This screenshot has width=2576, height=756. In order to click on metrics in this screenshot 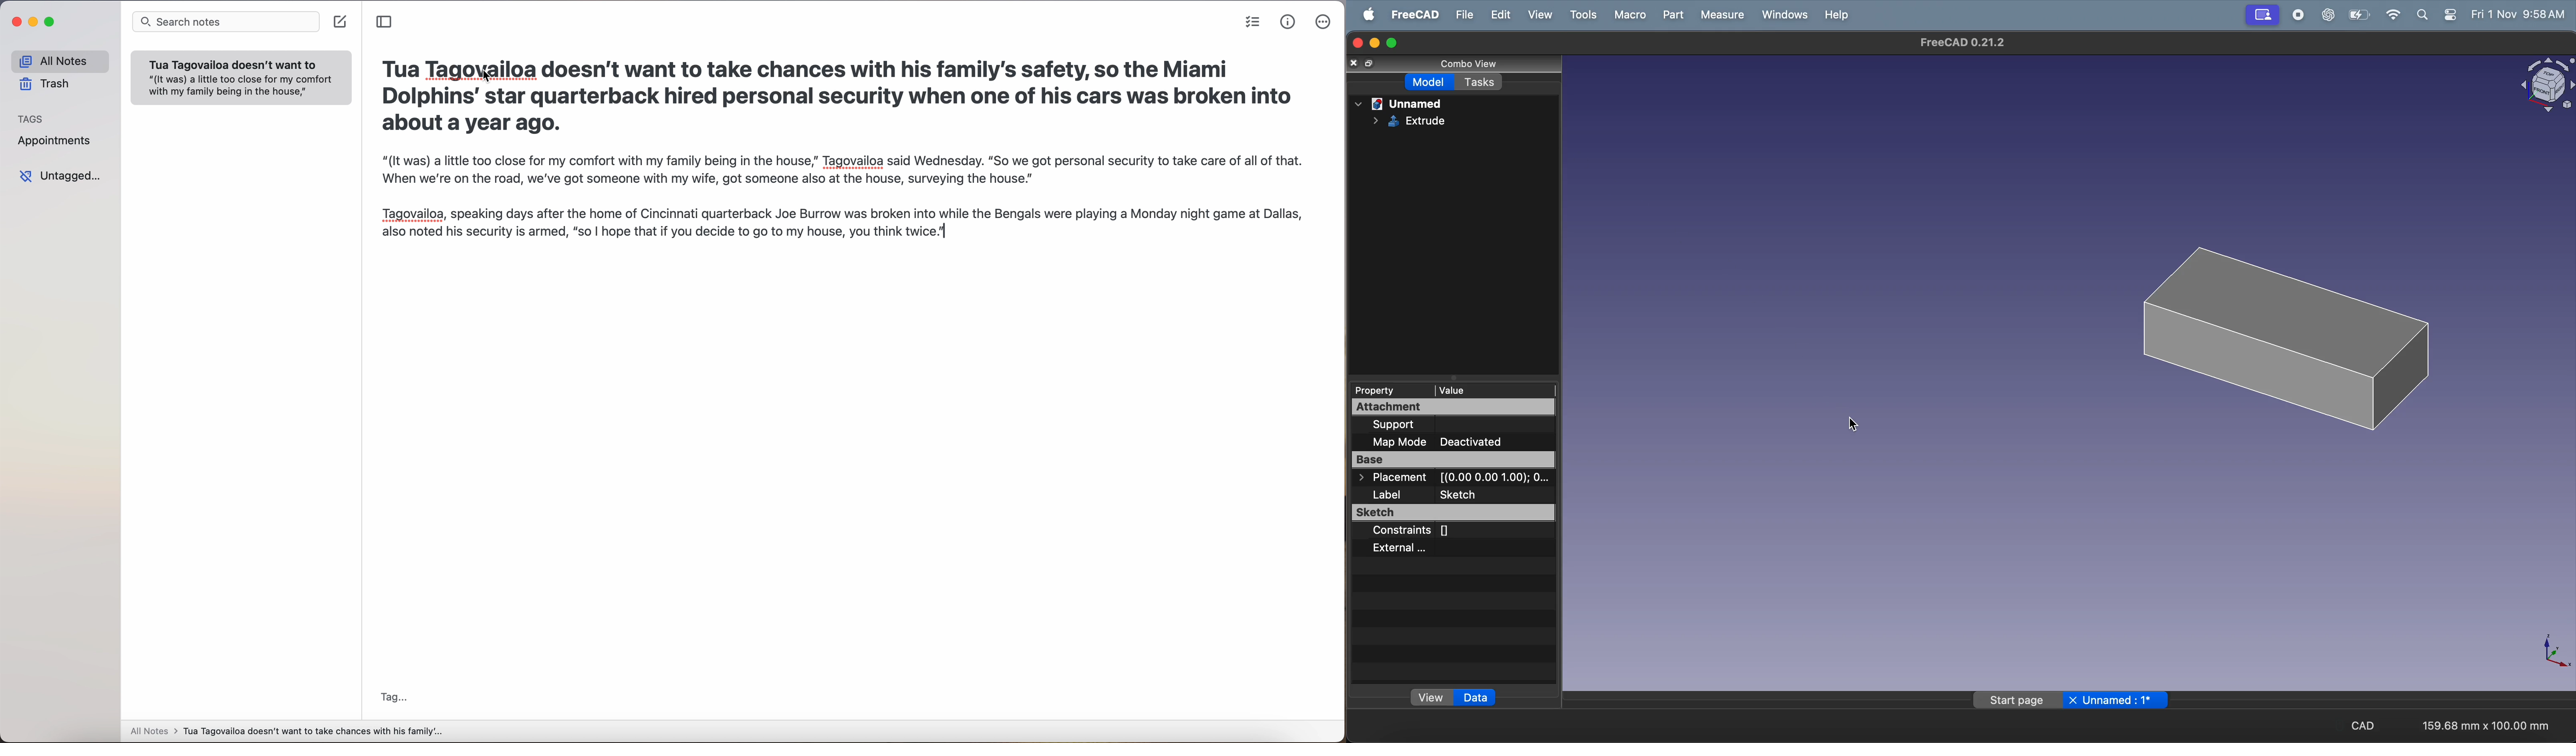, I will do `click(1288, 23)`.